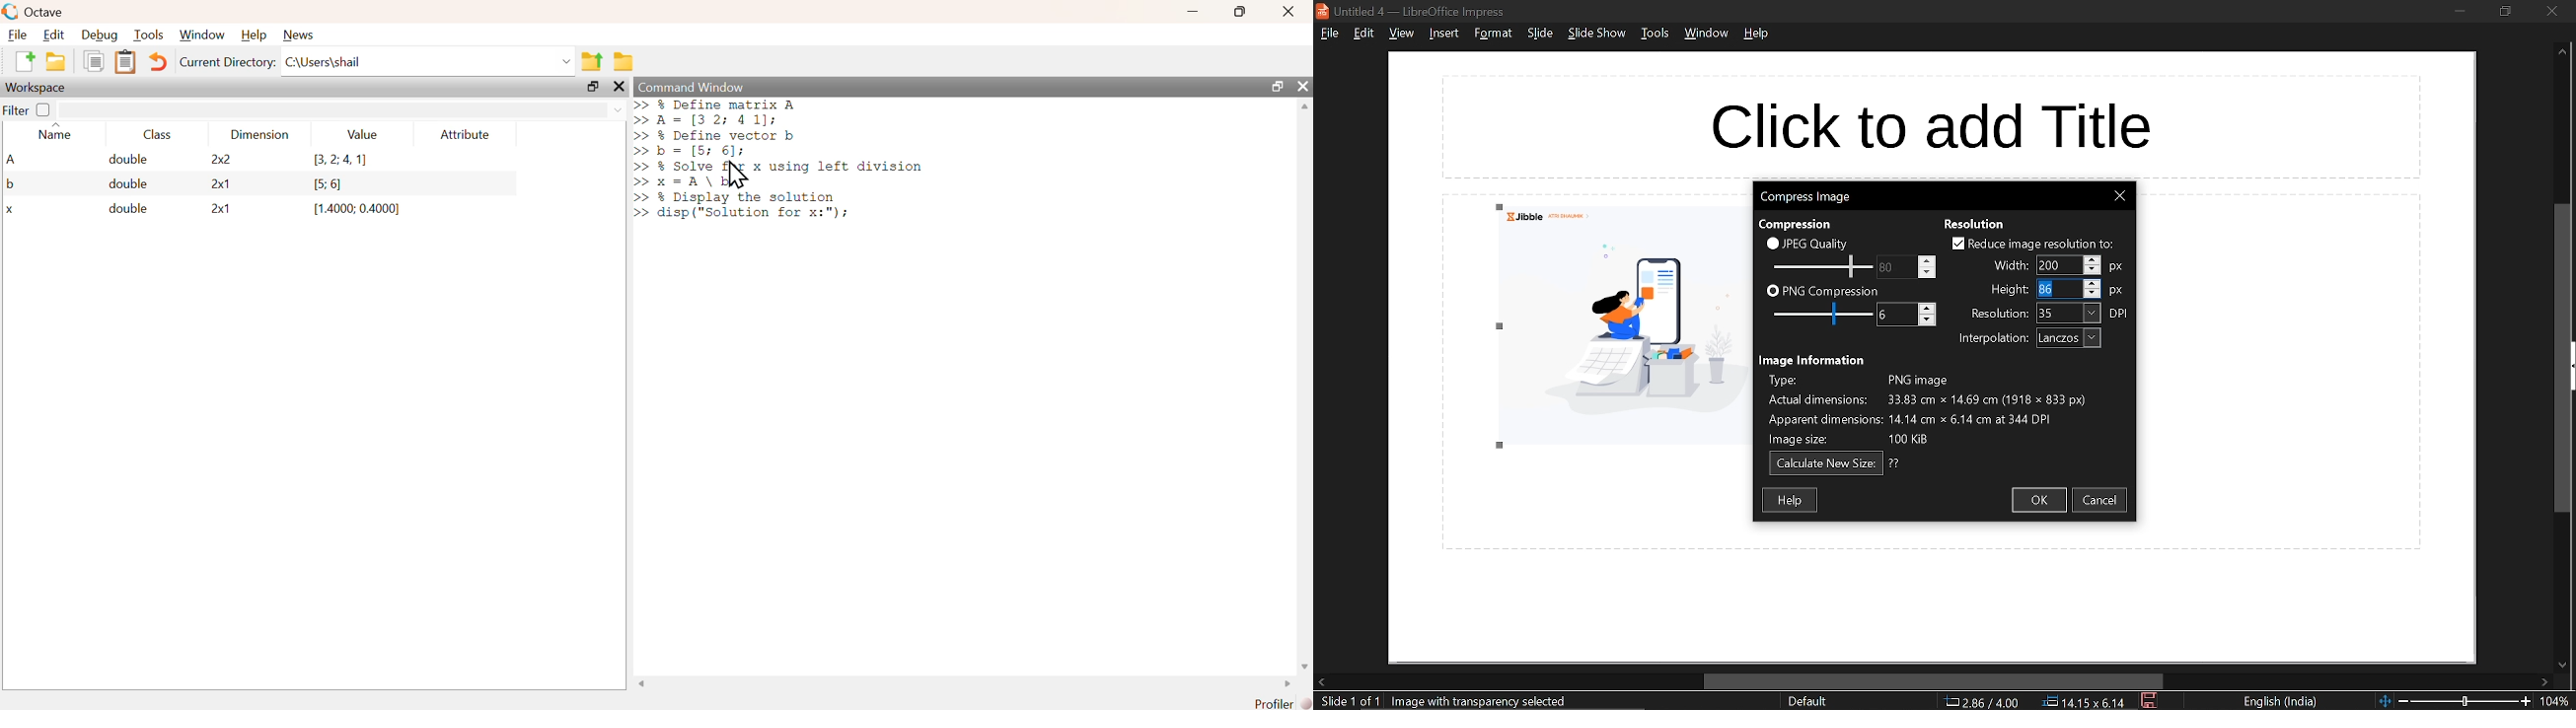  Describe the element at coordinates (13, 211) in the screenshot. I see `x` at that location.